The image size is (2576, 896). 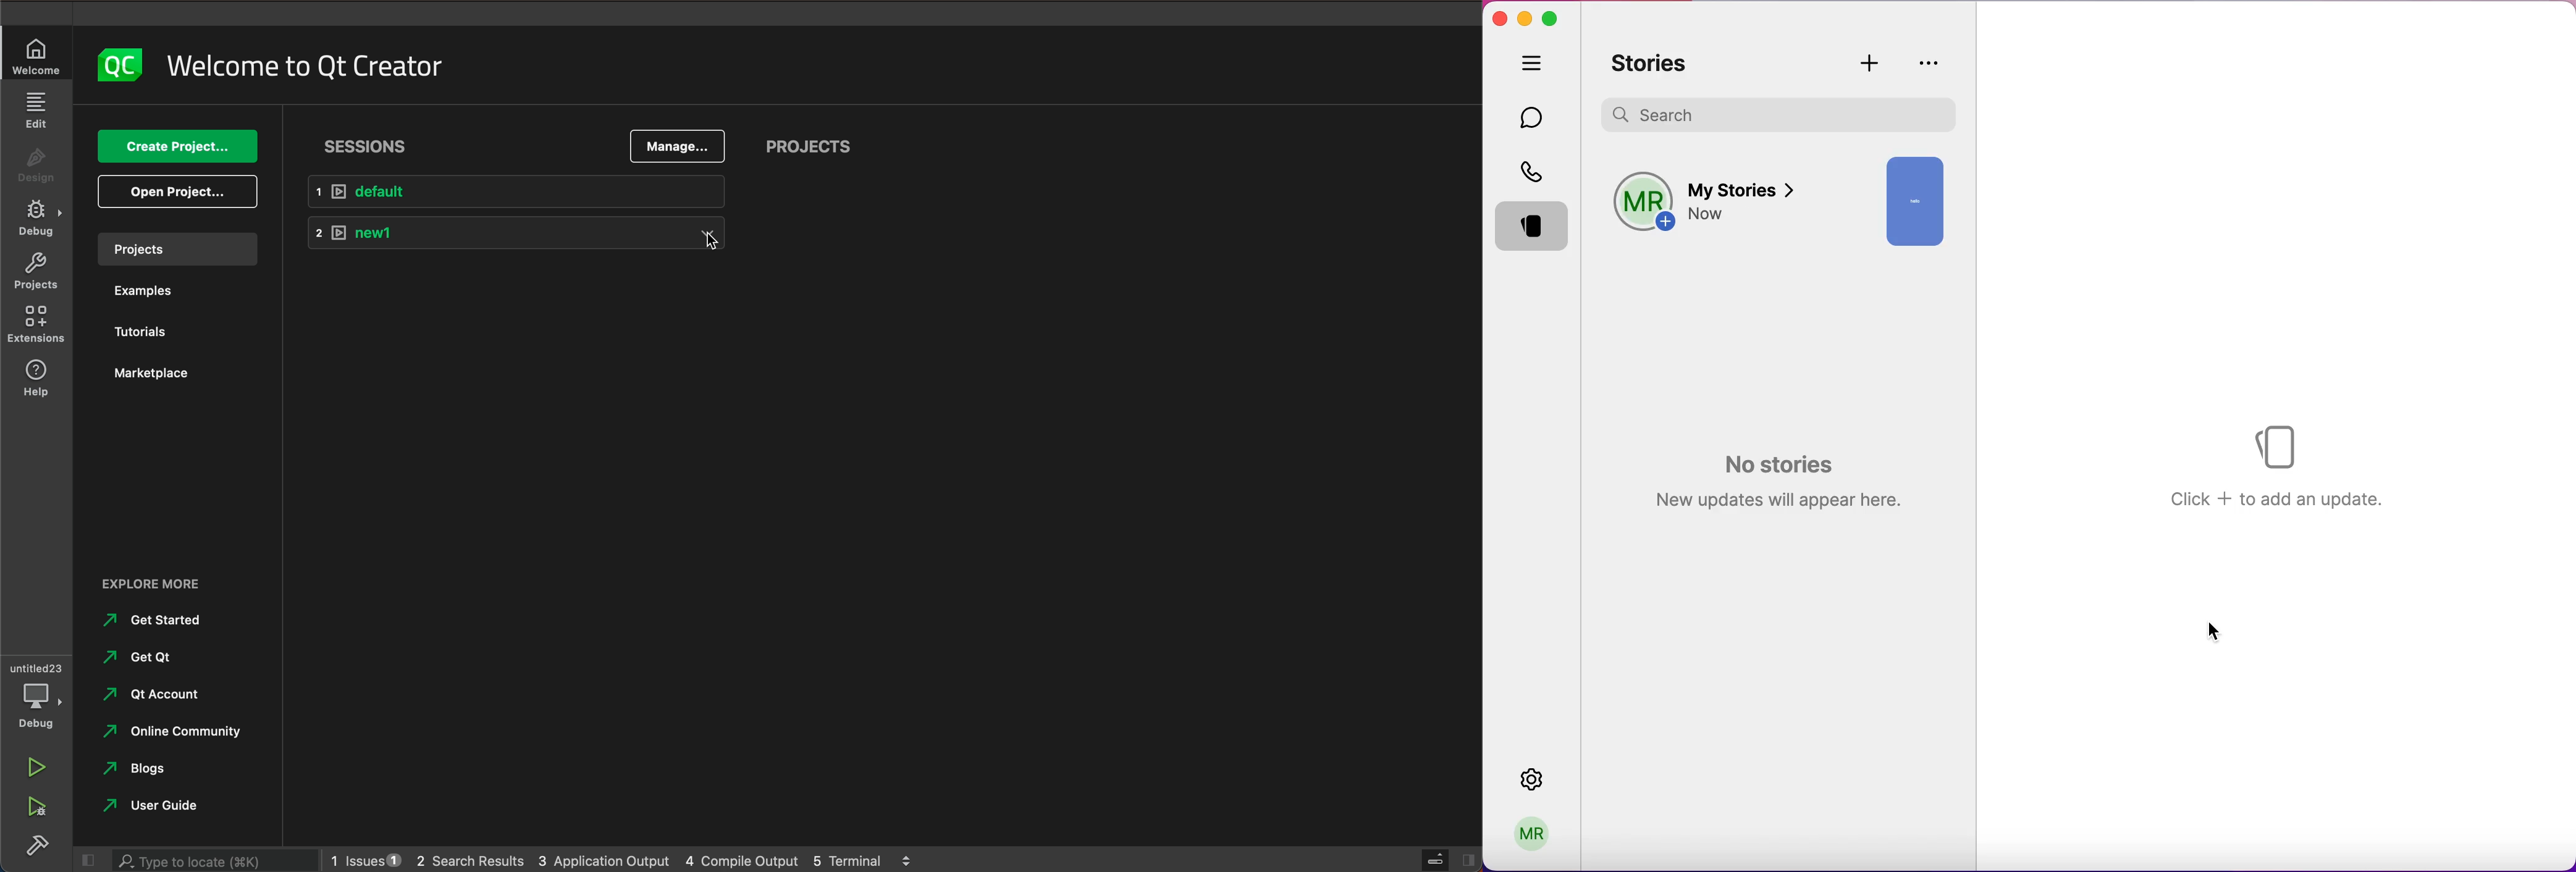 What do you see at coordinates (1534, 228) in the screenshot?
I see `stories selected` at bounding box center [1534, 228].